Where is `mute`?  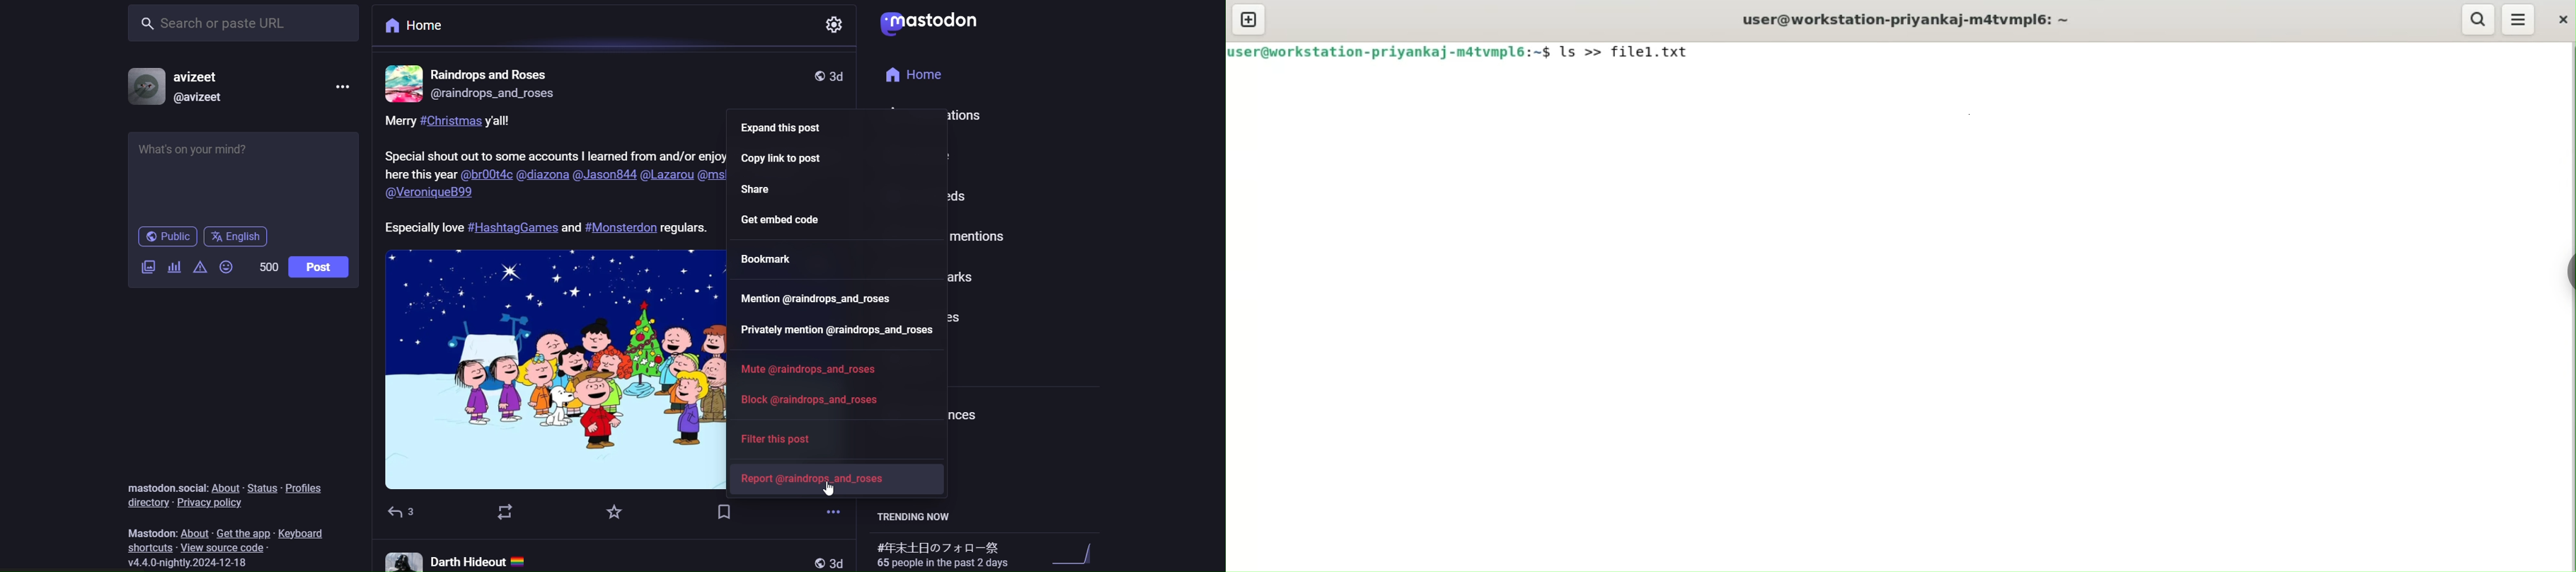 mute is located at coordinates (812, 367).